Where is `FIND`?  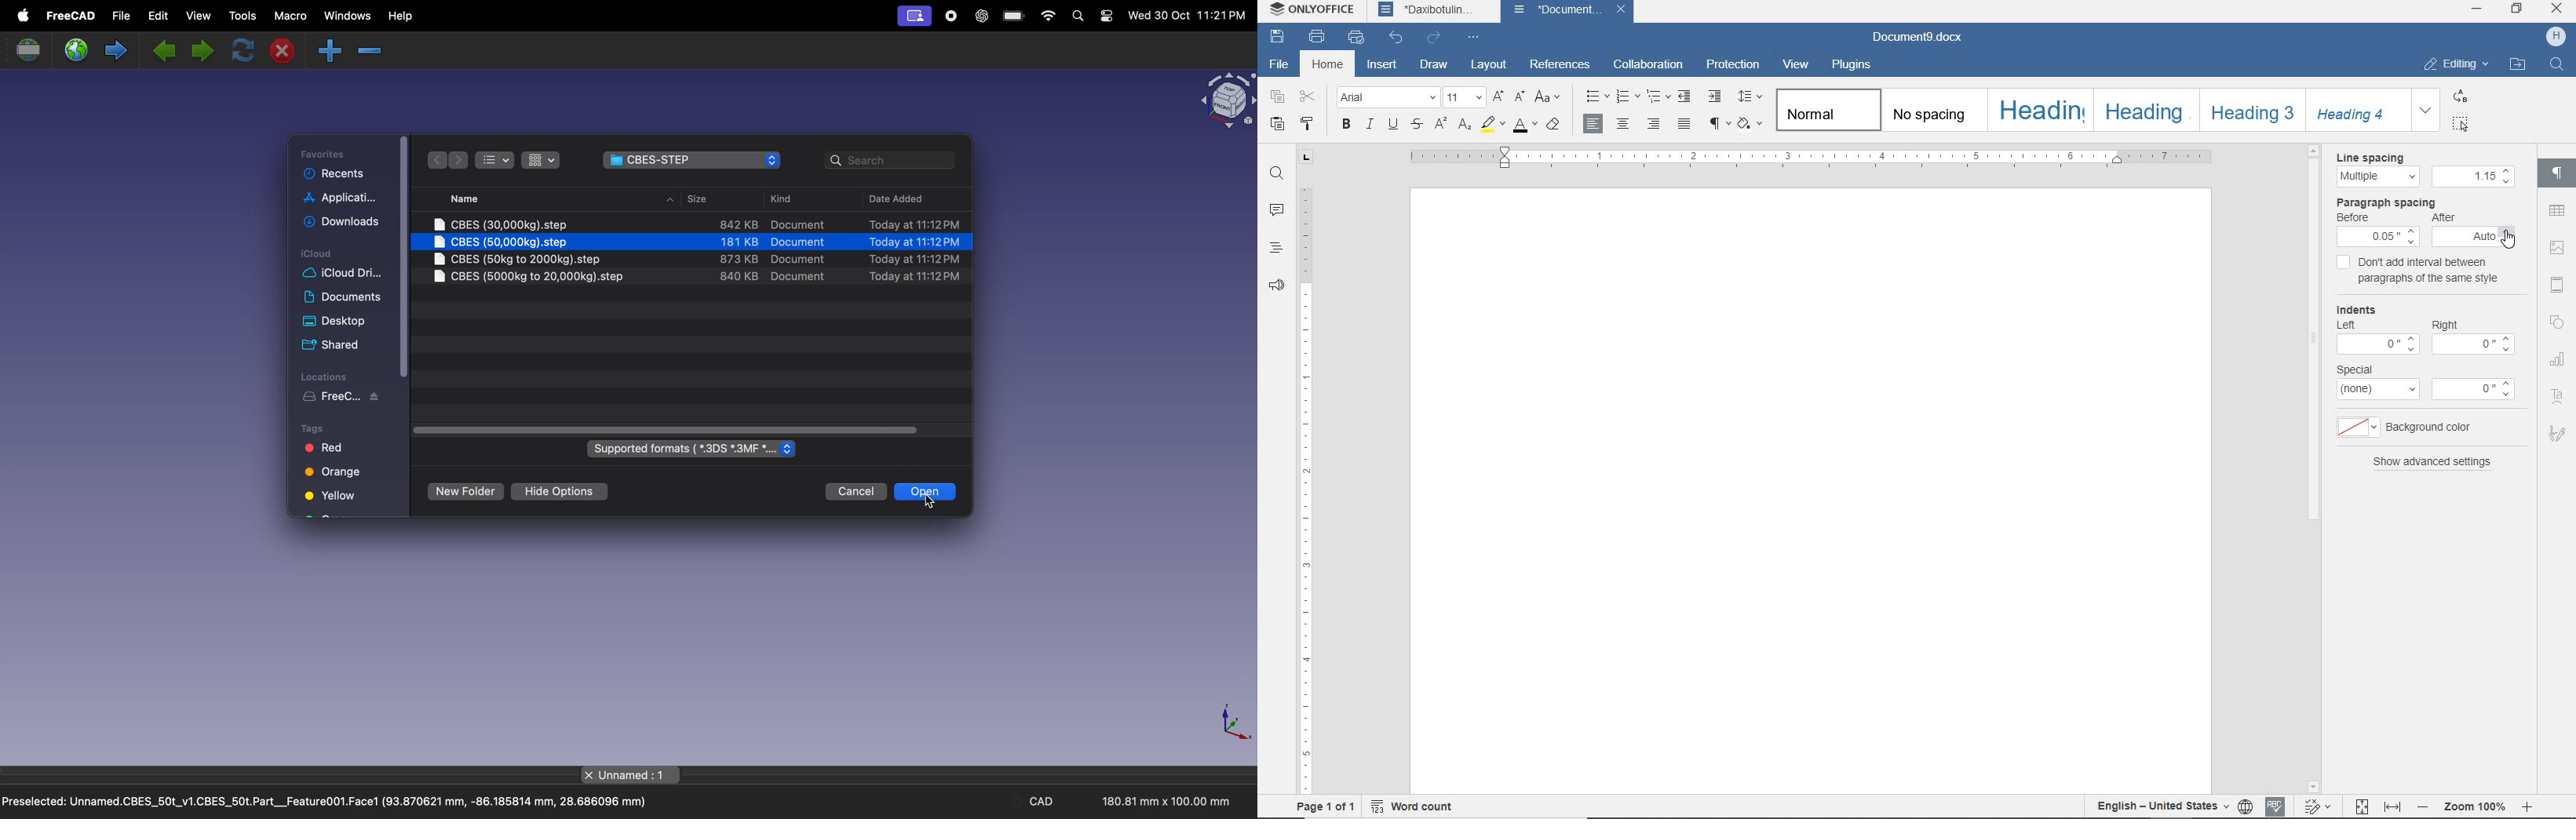 FIND is located at coordinates (2558, 67).